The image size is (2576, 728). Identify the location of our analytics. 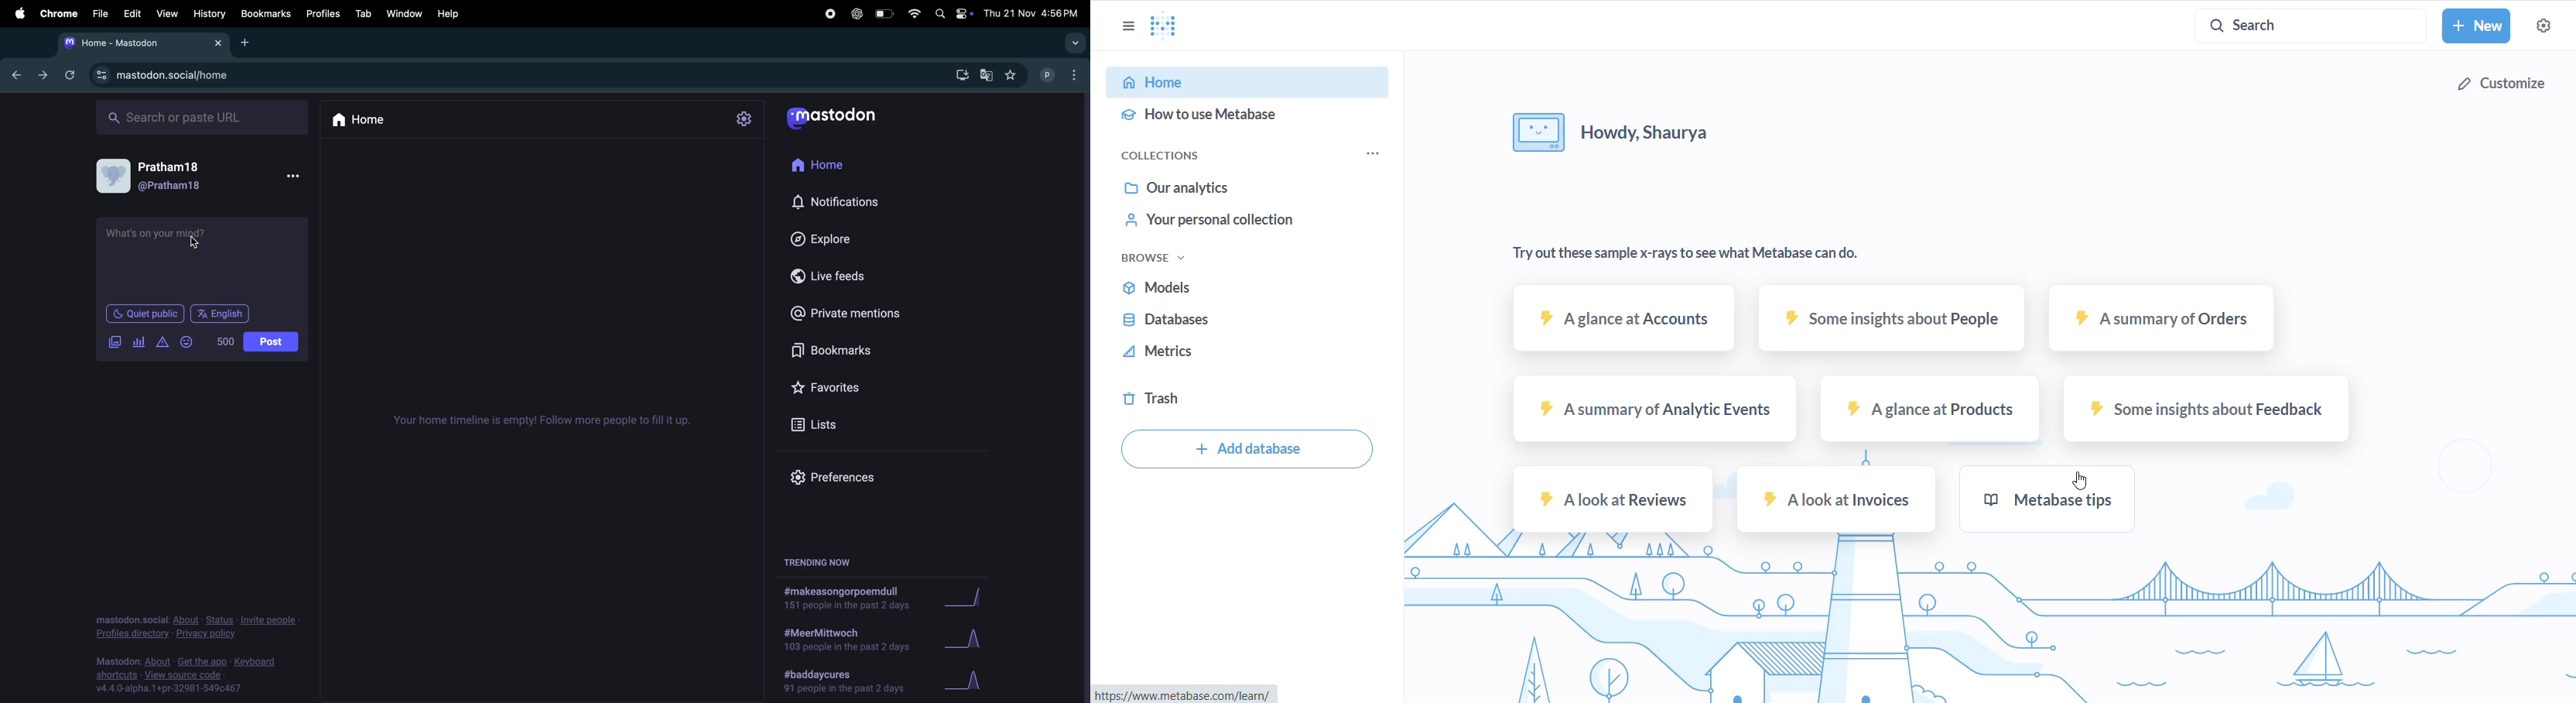
(1200, 187).